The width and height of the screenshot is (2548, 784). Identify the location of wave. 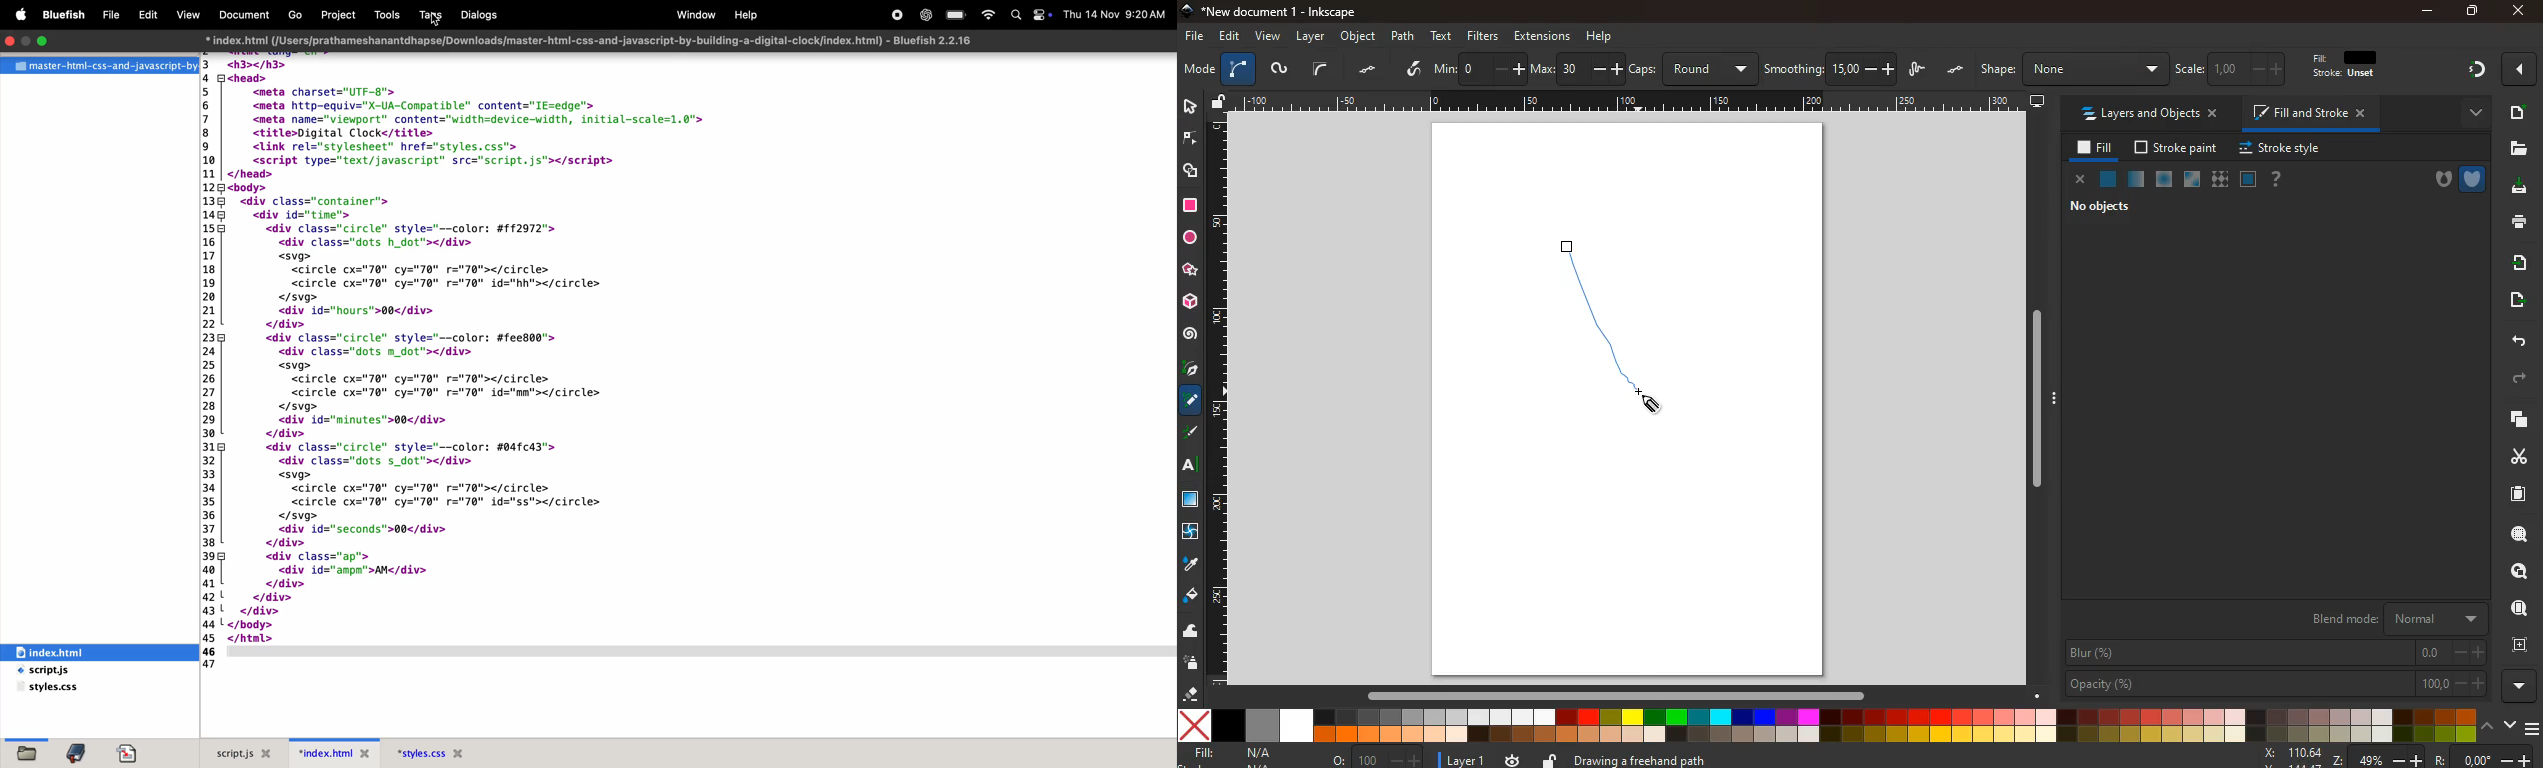
(1191, 632).